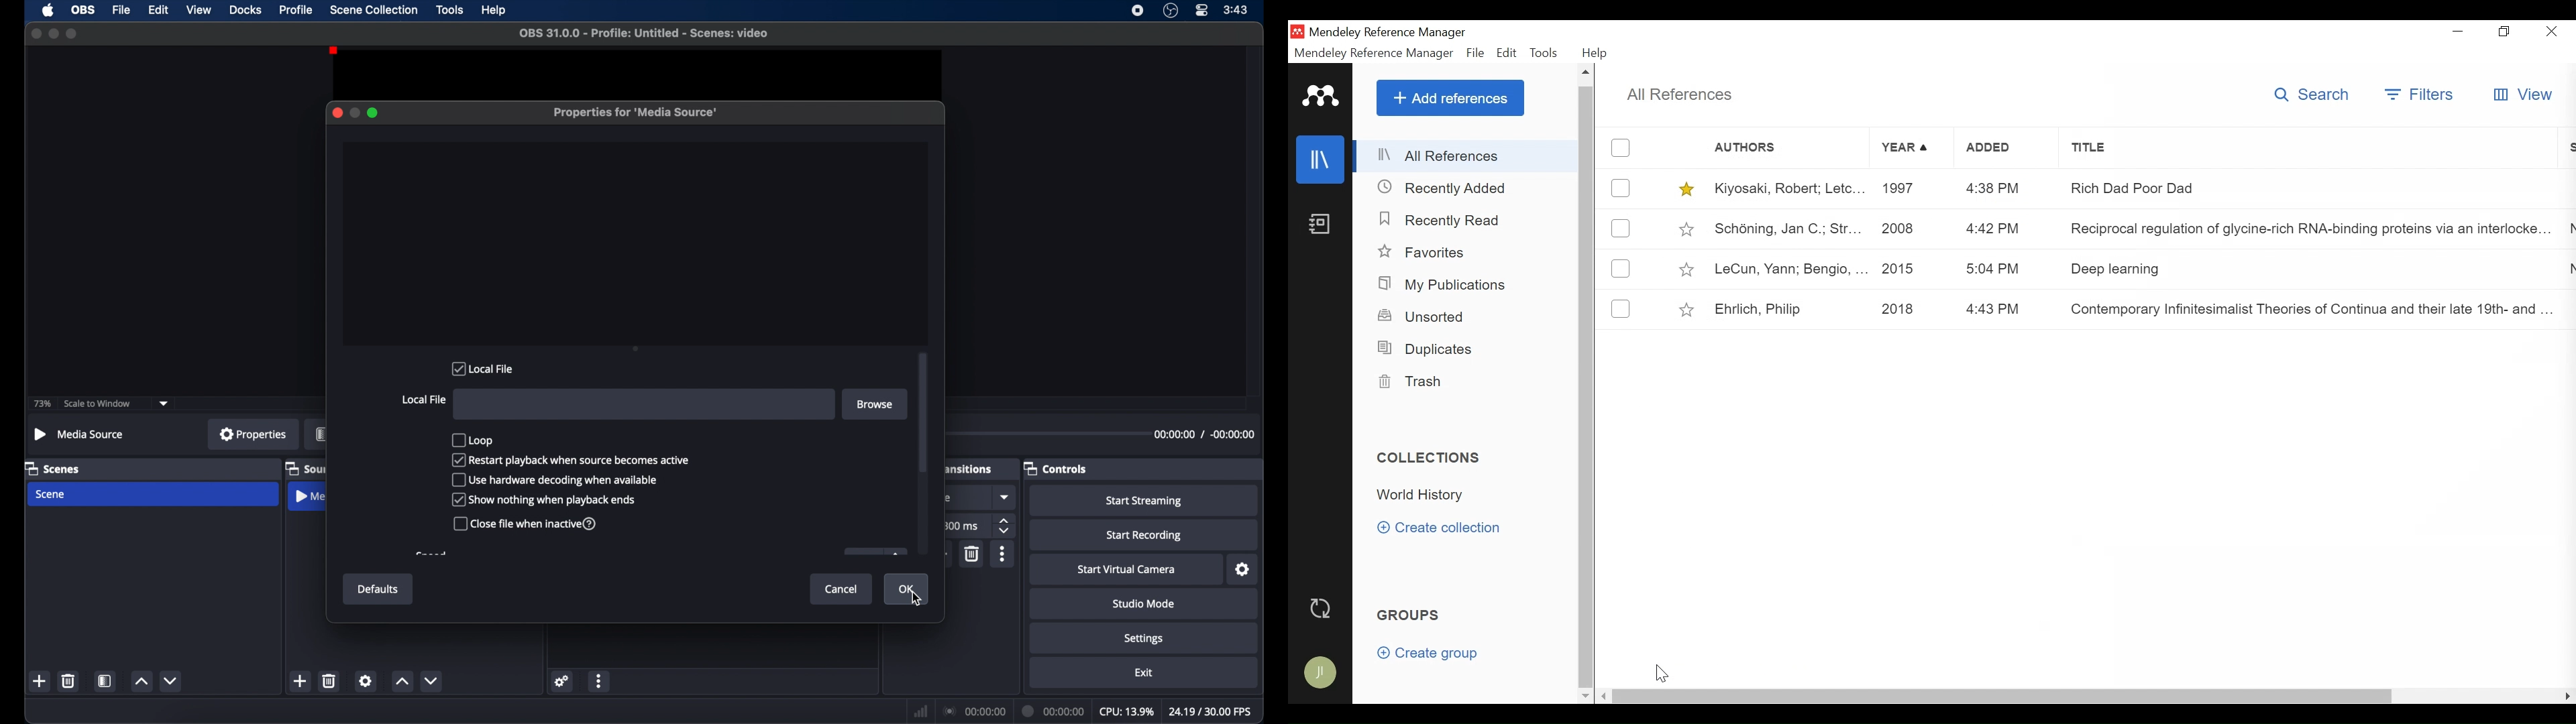 Image resolution: width=2576 pixels, height=728 pixels. Describe the element at coordinates (1236, 10) in the screenshot. I see `3:43` at that location.